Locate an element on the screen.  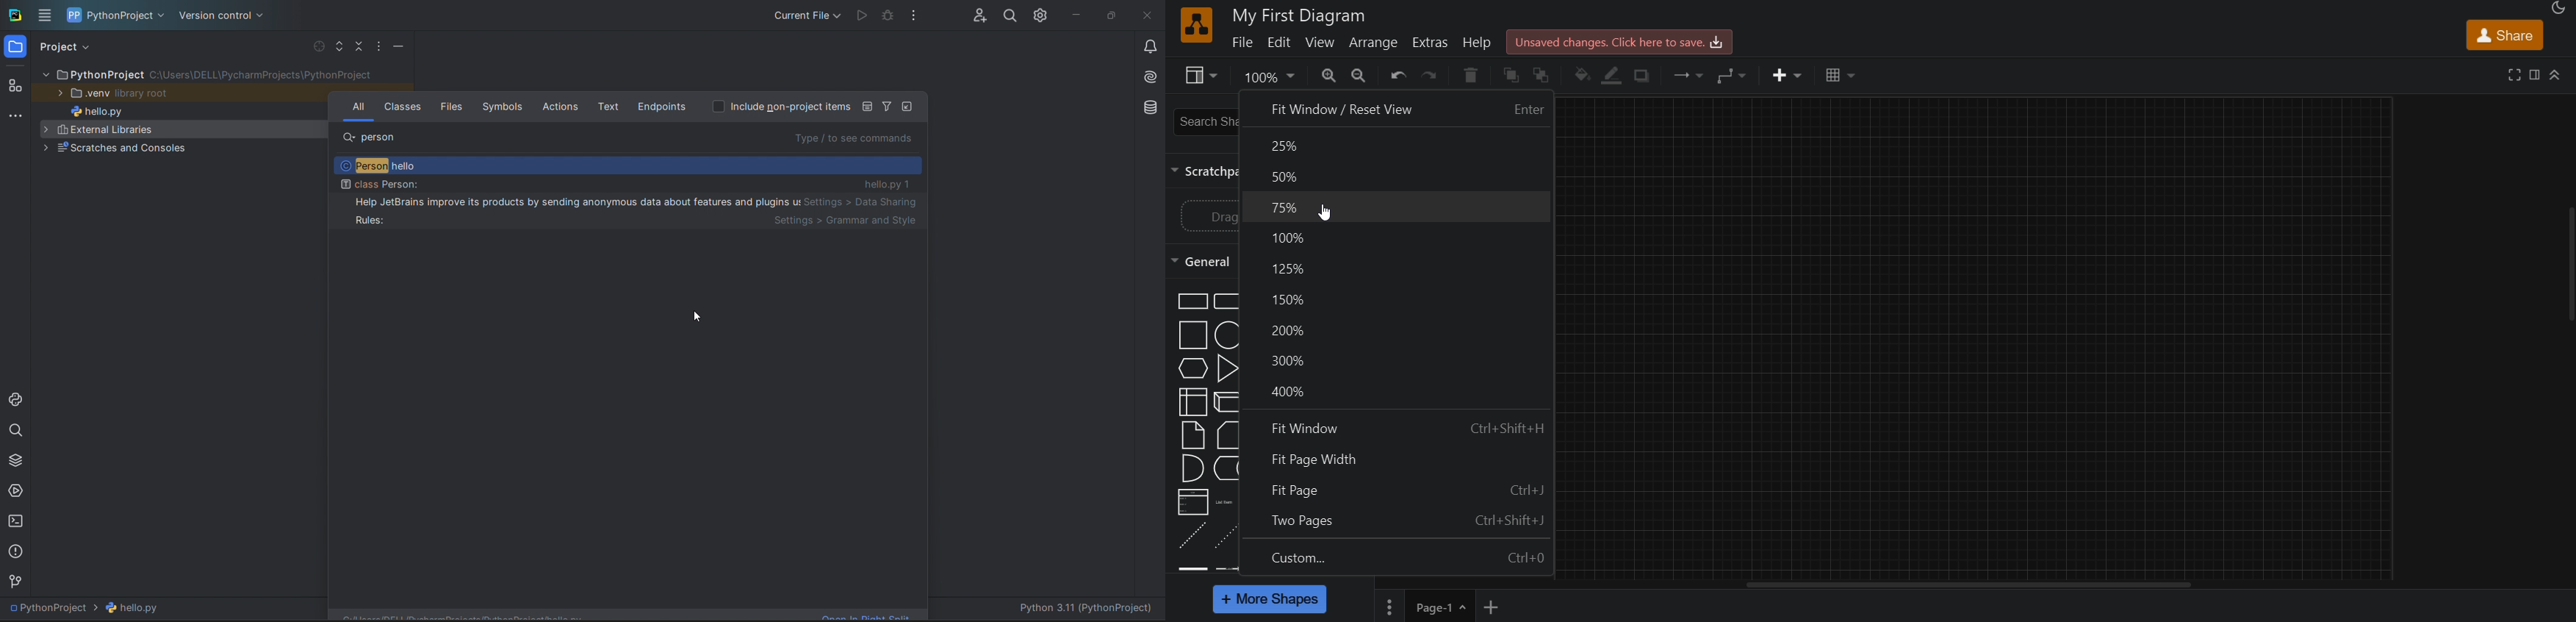
line color is located at coordinates (1615, 77).